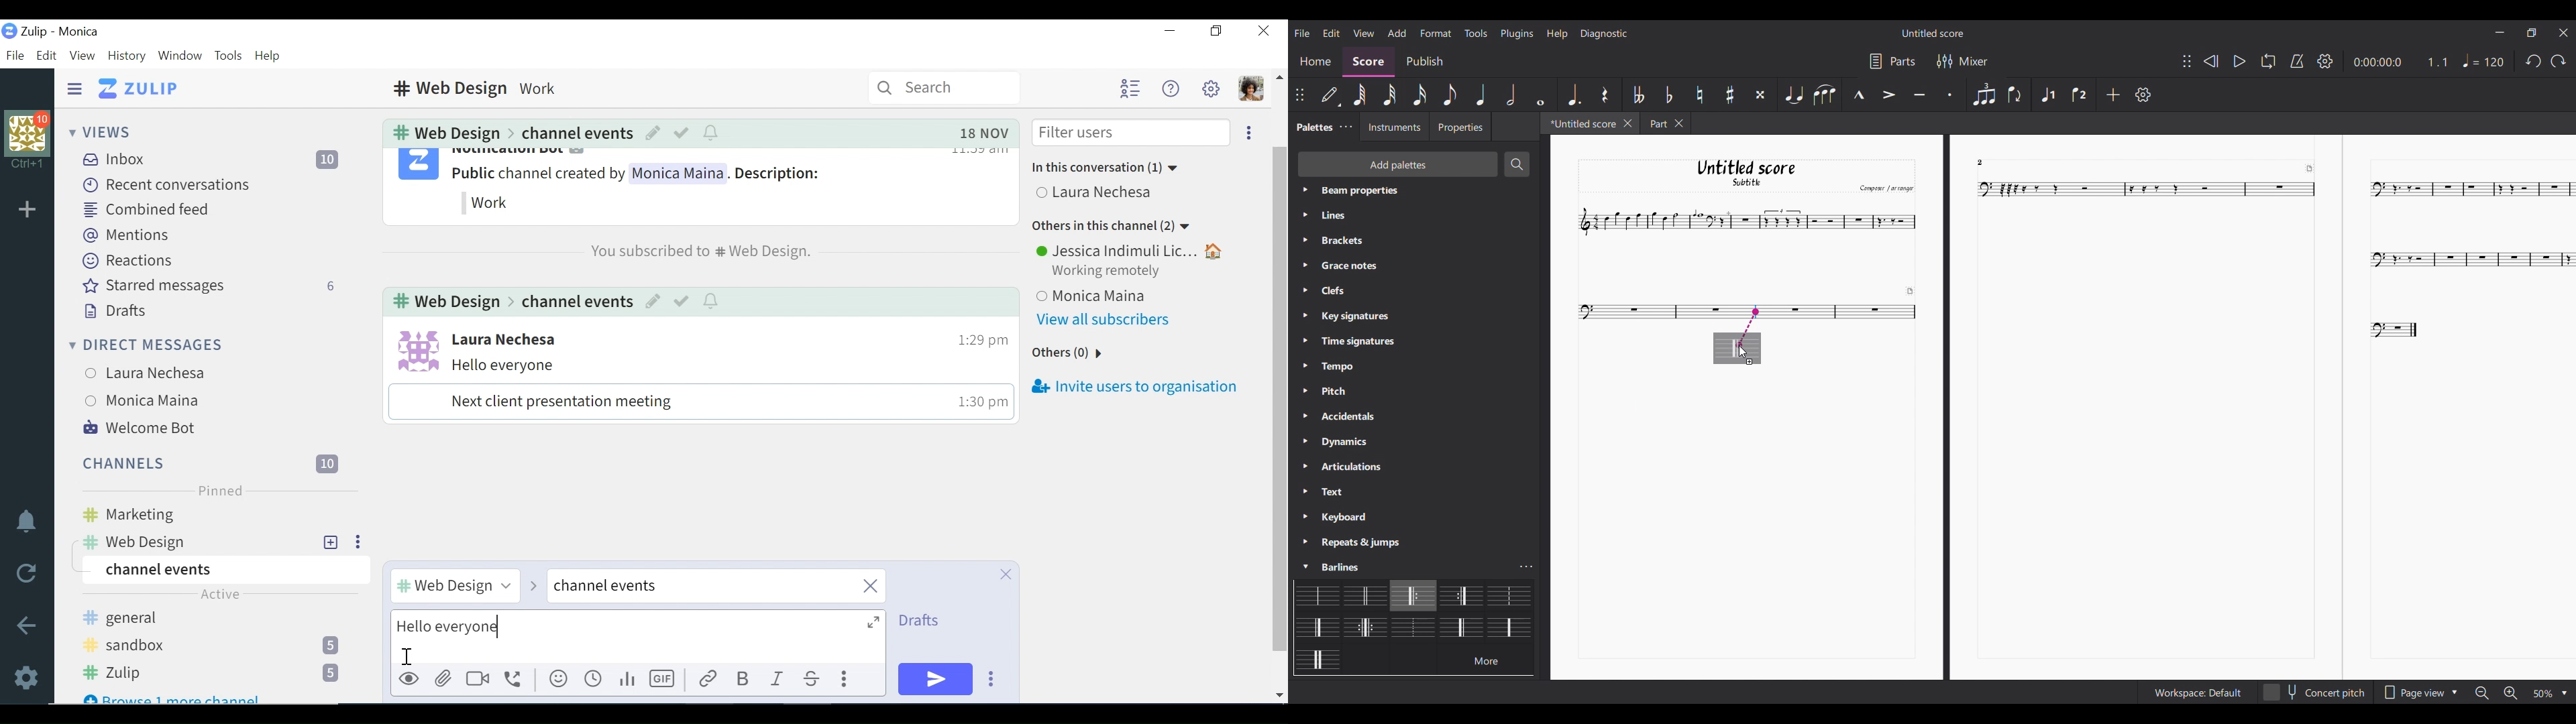 This screenshot has width=2576, height=728. What do you see at coordinates (2187, 61) in the screenshot?
I see `Change position` at bounding box center [2187, 61].